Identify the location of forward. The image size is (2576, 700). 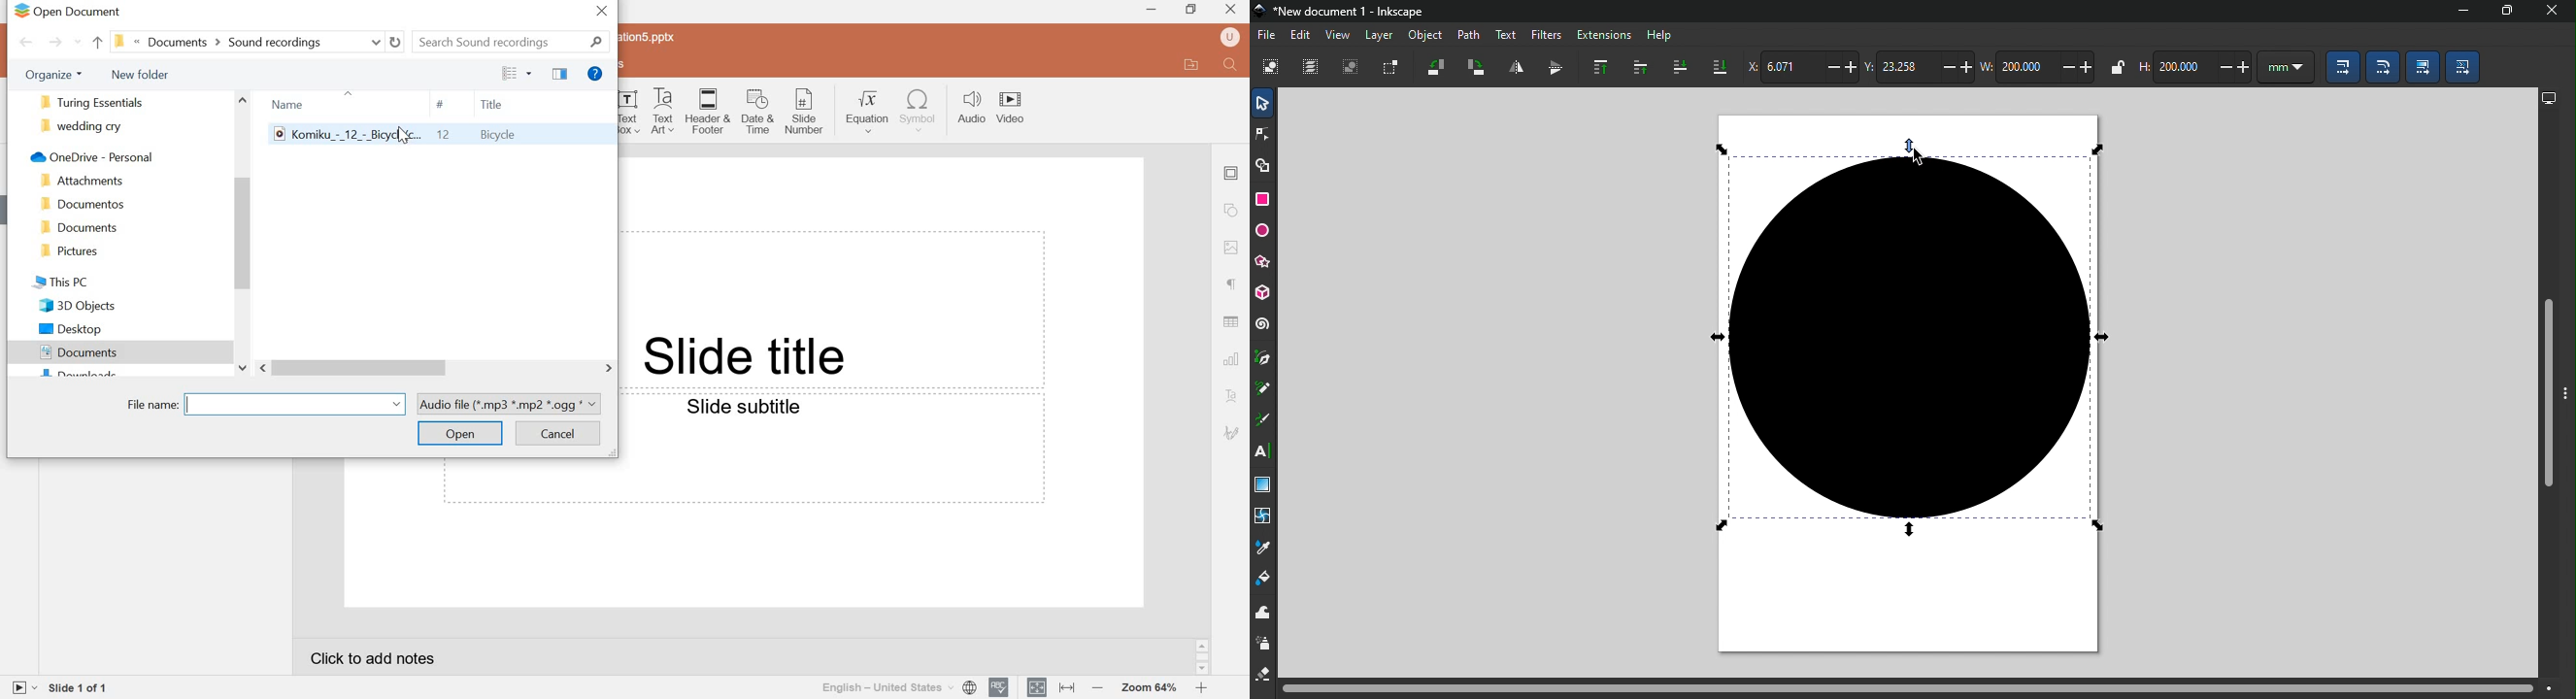
(53, 42).